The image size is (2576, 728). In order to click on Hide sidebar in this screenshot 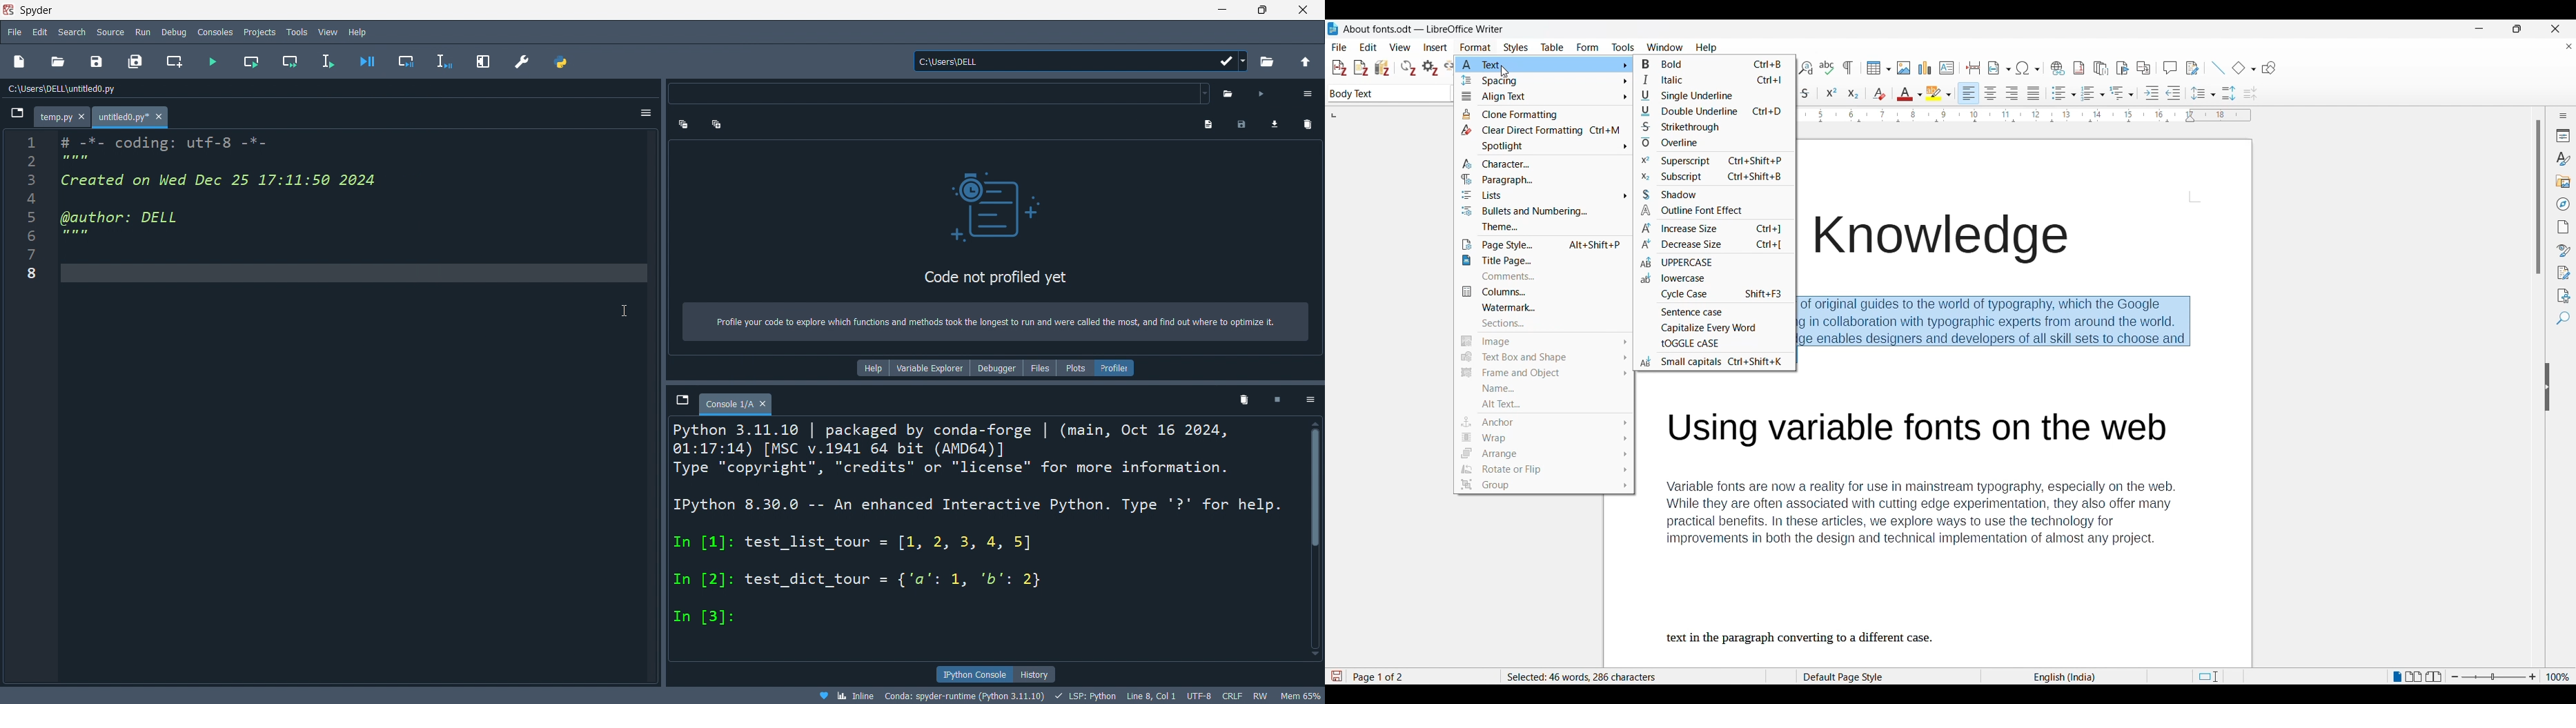, I will do `click(2548, 387)`.